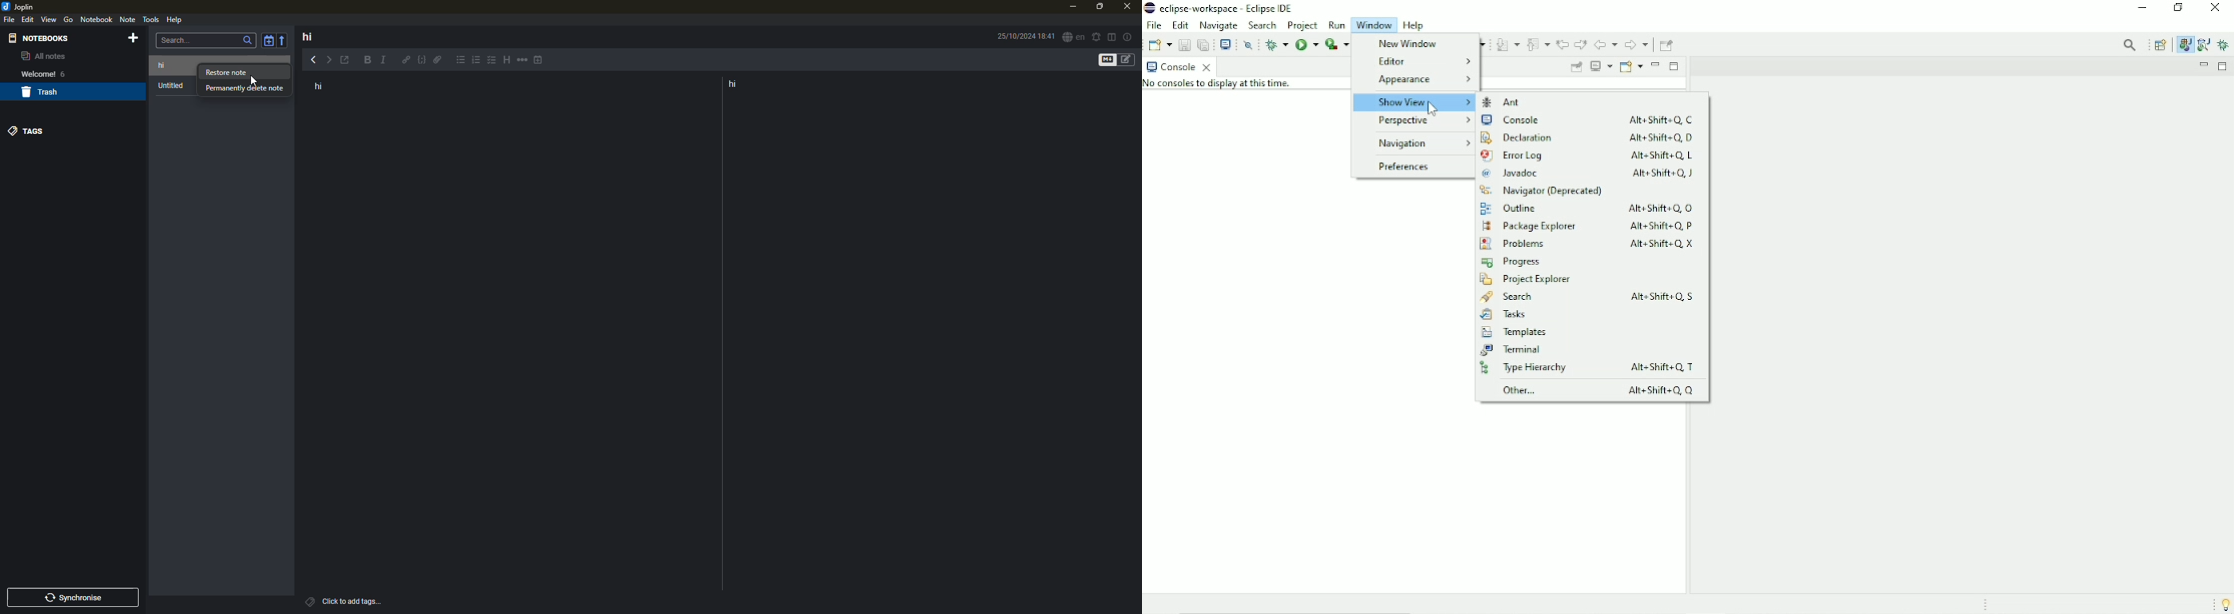 This screenshot has height=616, width=2240. Describe the element at coordinates (29, 19) in the screenshot. I see `edit` at that location.